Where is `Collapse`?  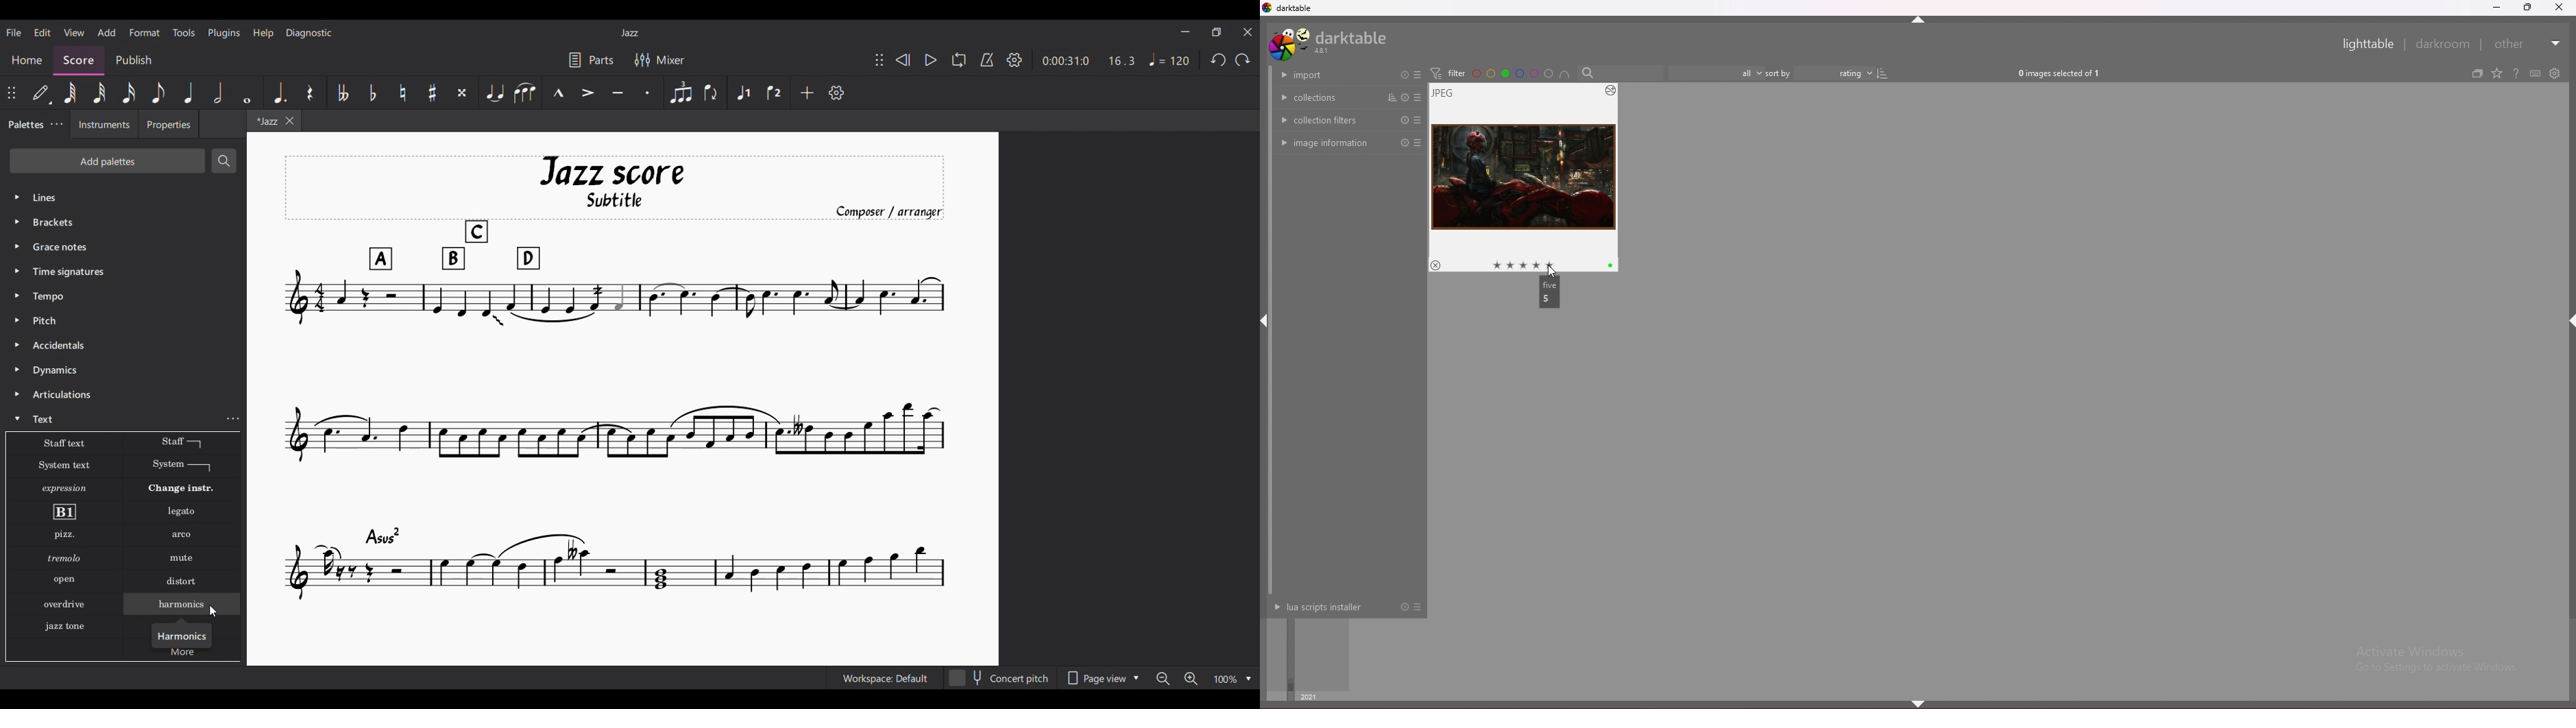
Collapse is located at coordinates (17, 418).